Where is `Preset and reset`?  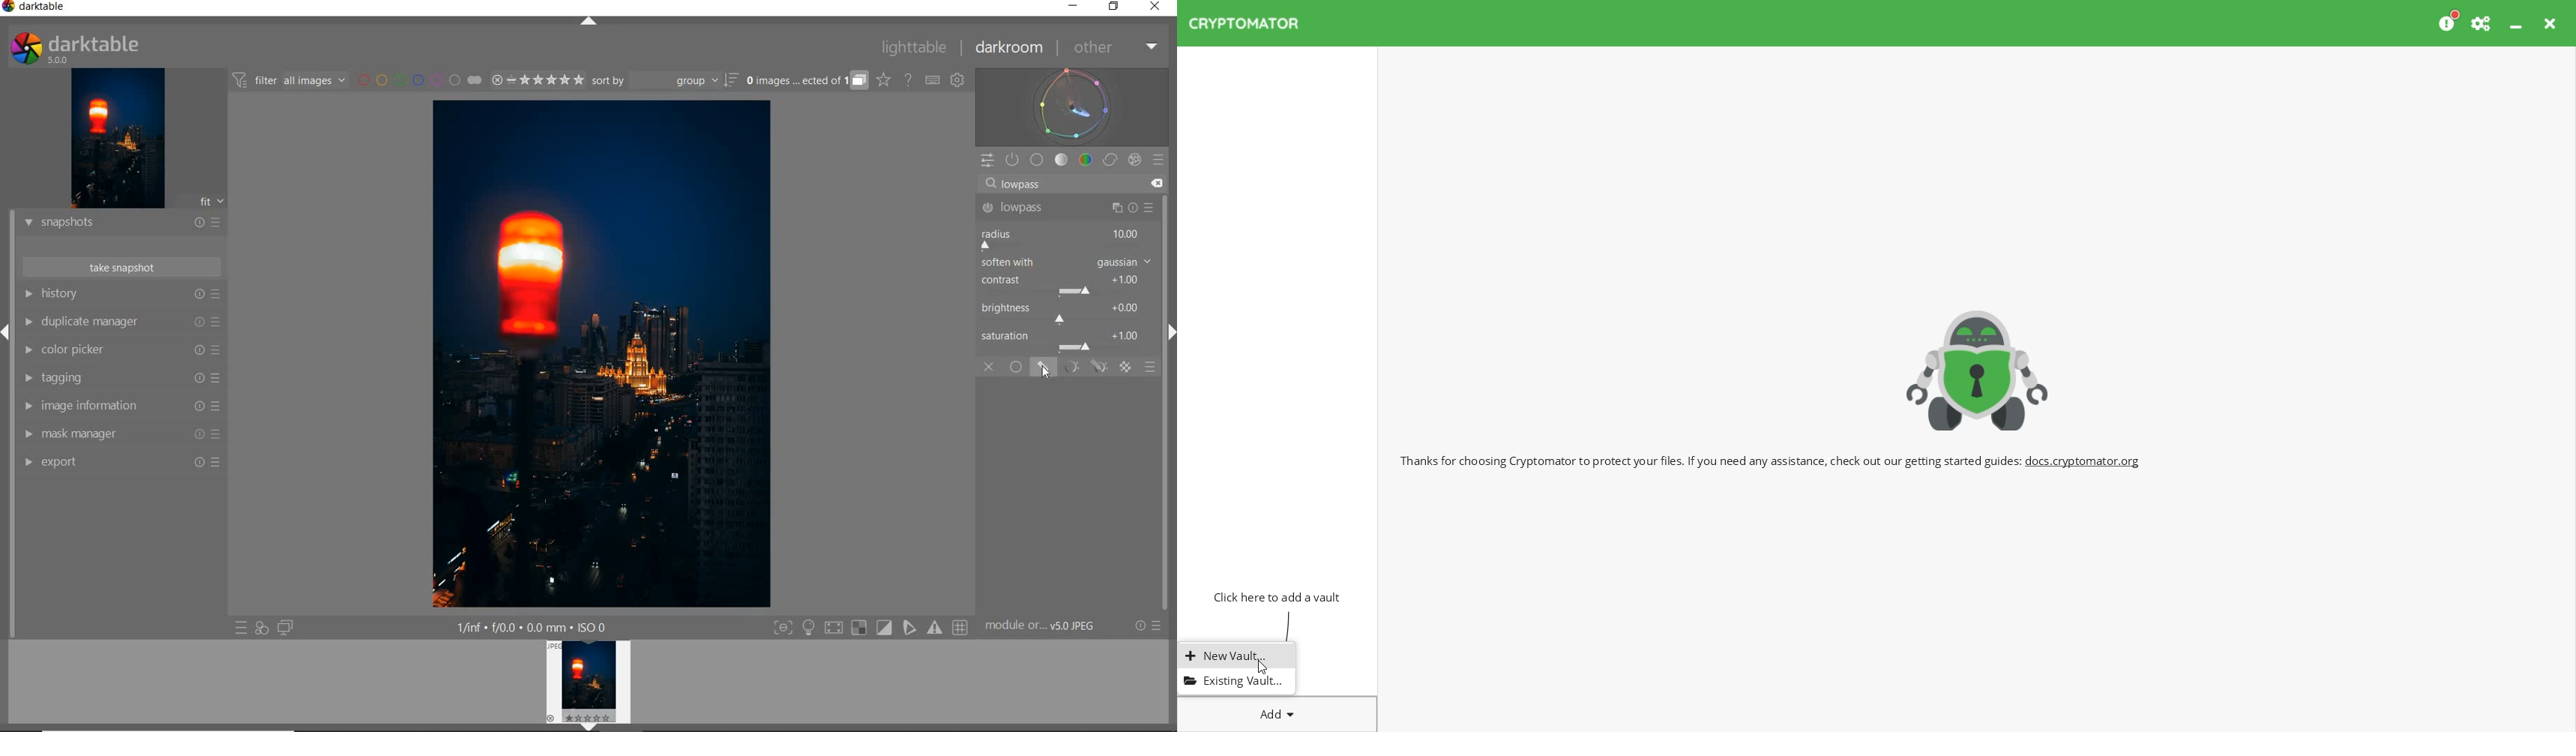
Preset and reset is located at coordinates (219, 407).